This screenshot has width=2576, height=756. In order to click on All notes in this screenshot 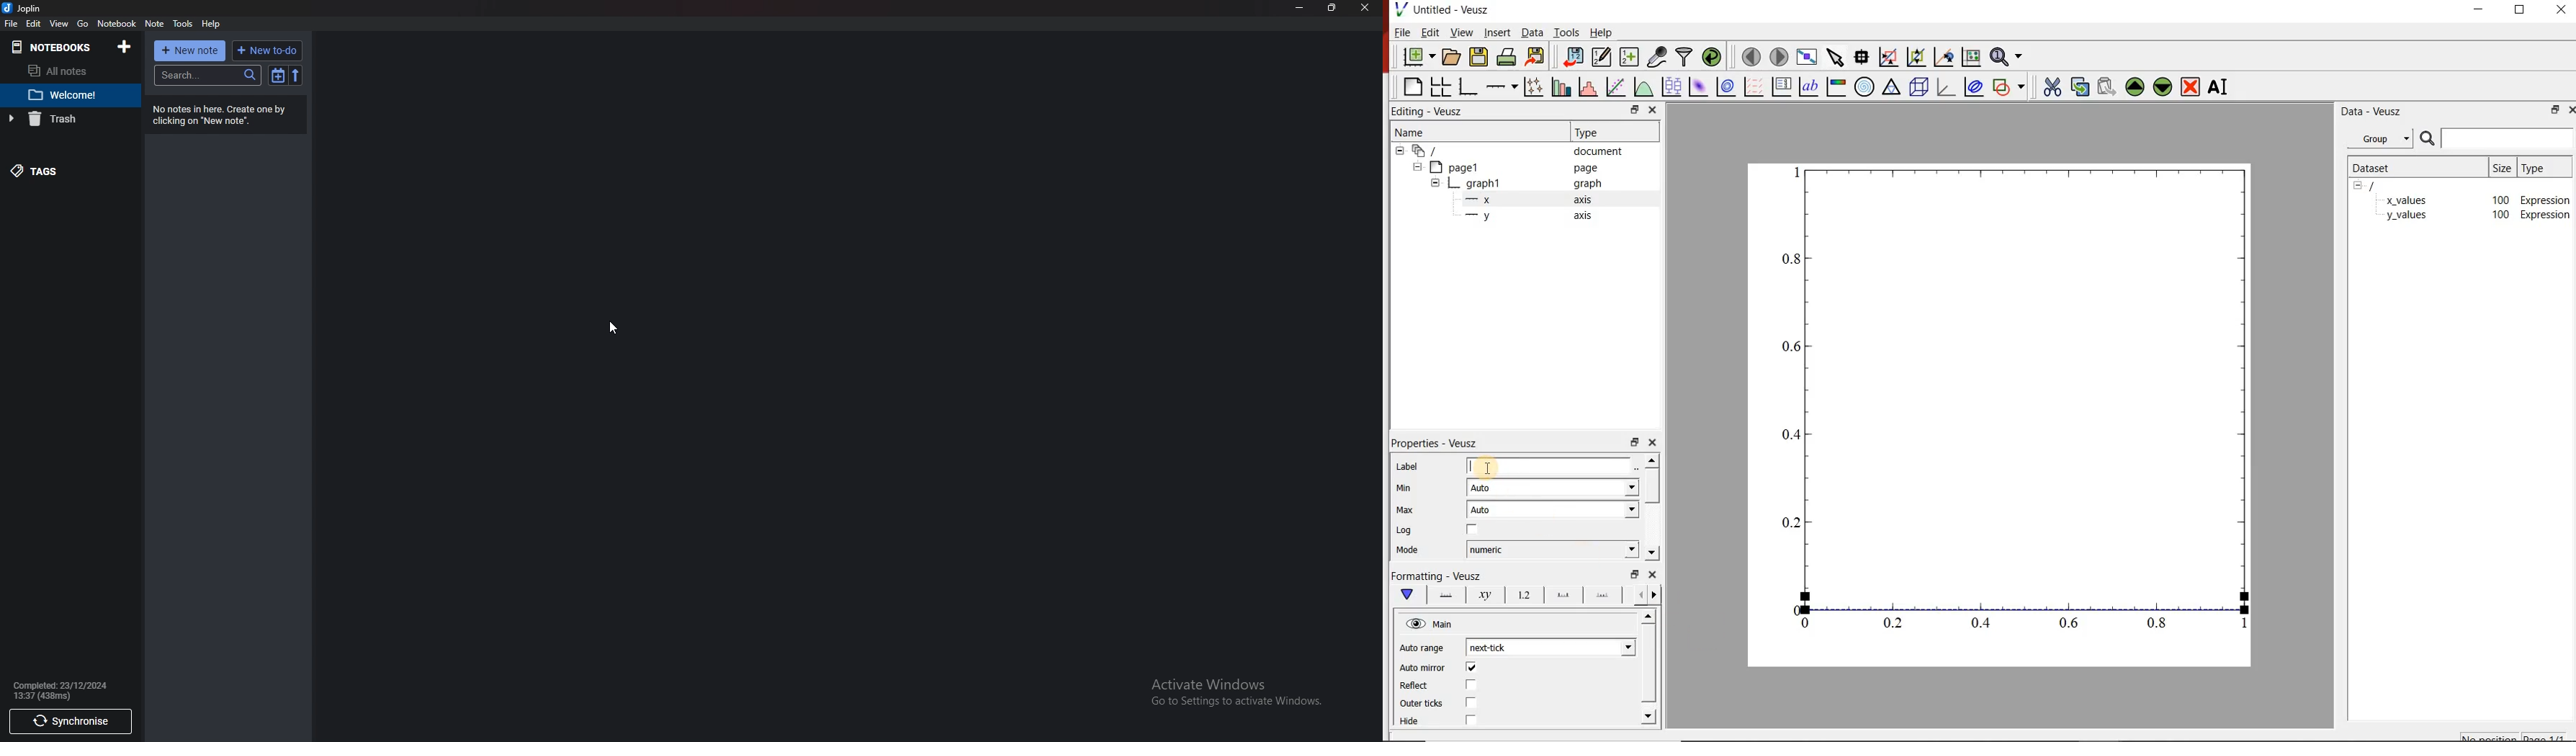, I will do `click(64, 71)`.